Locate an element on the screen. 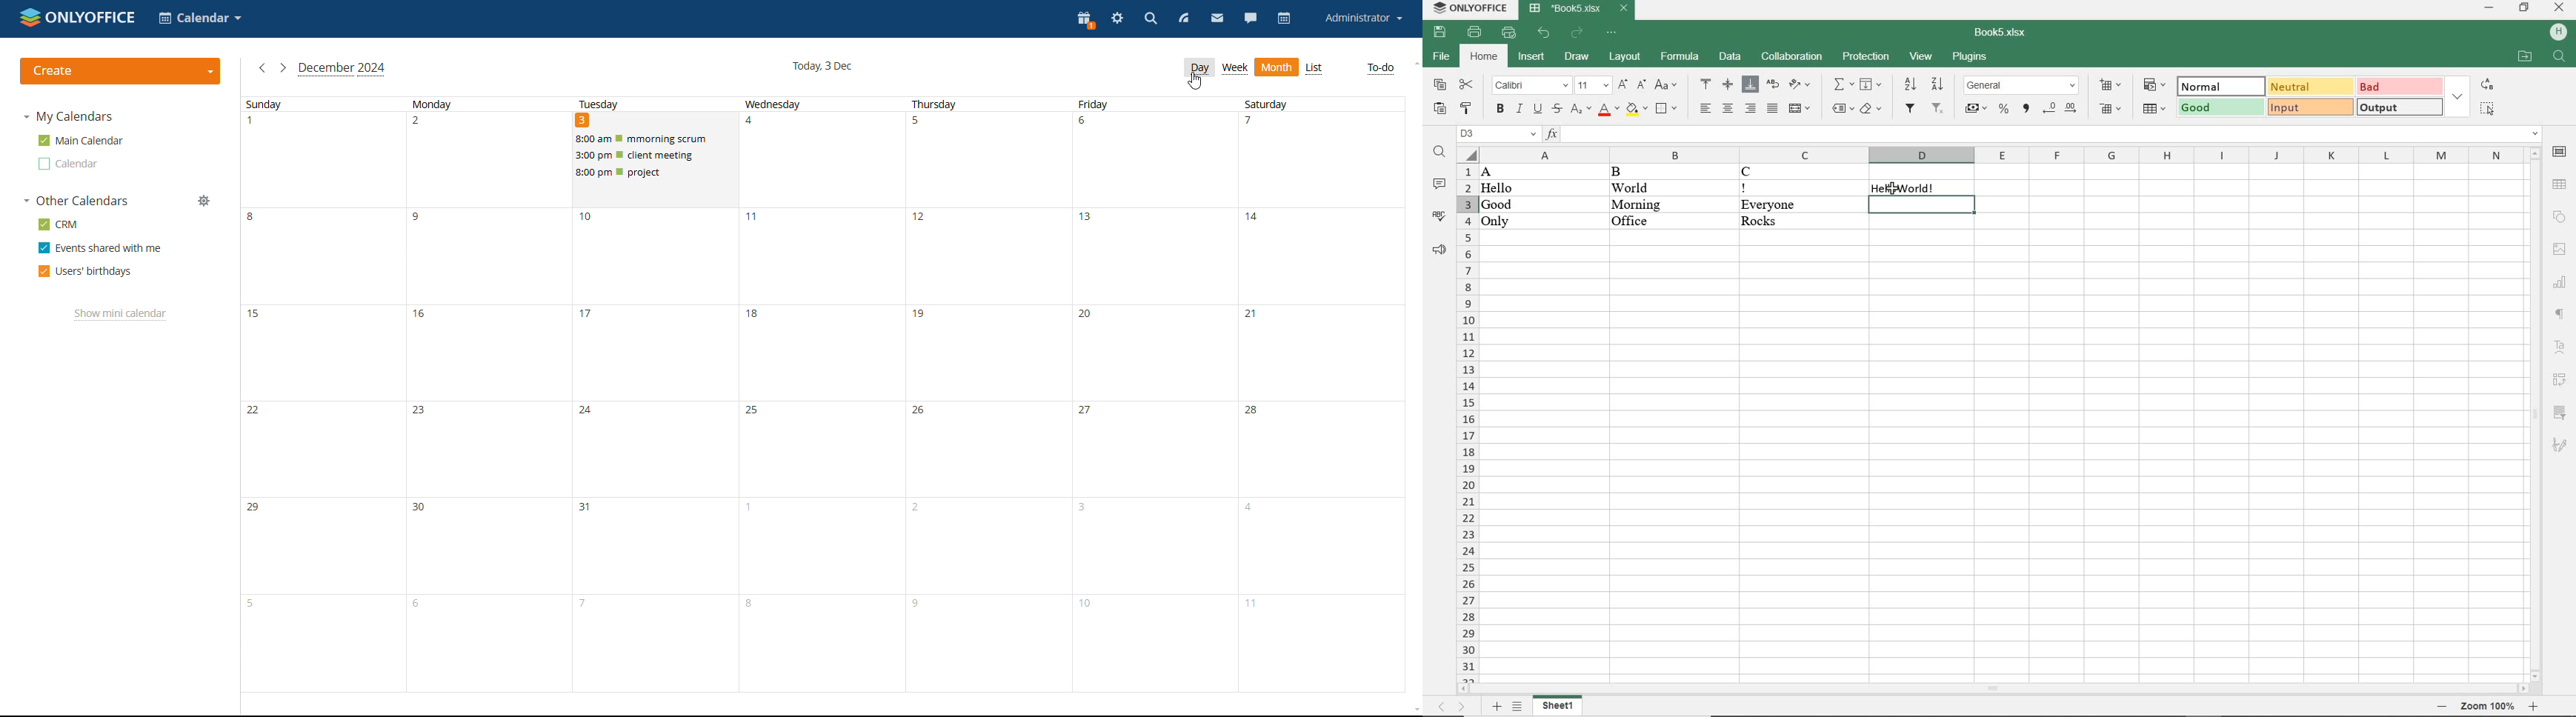 The width and height of the screenshot is (2576, 728). GOOD is located at coordinates (2219, 106).